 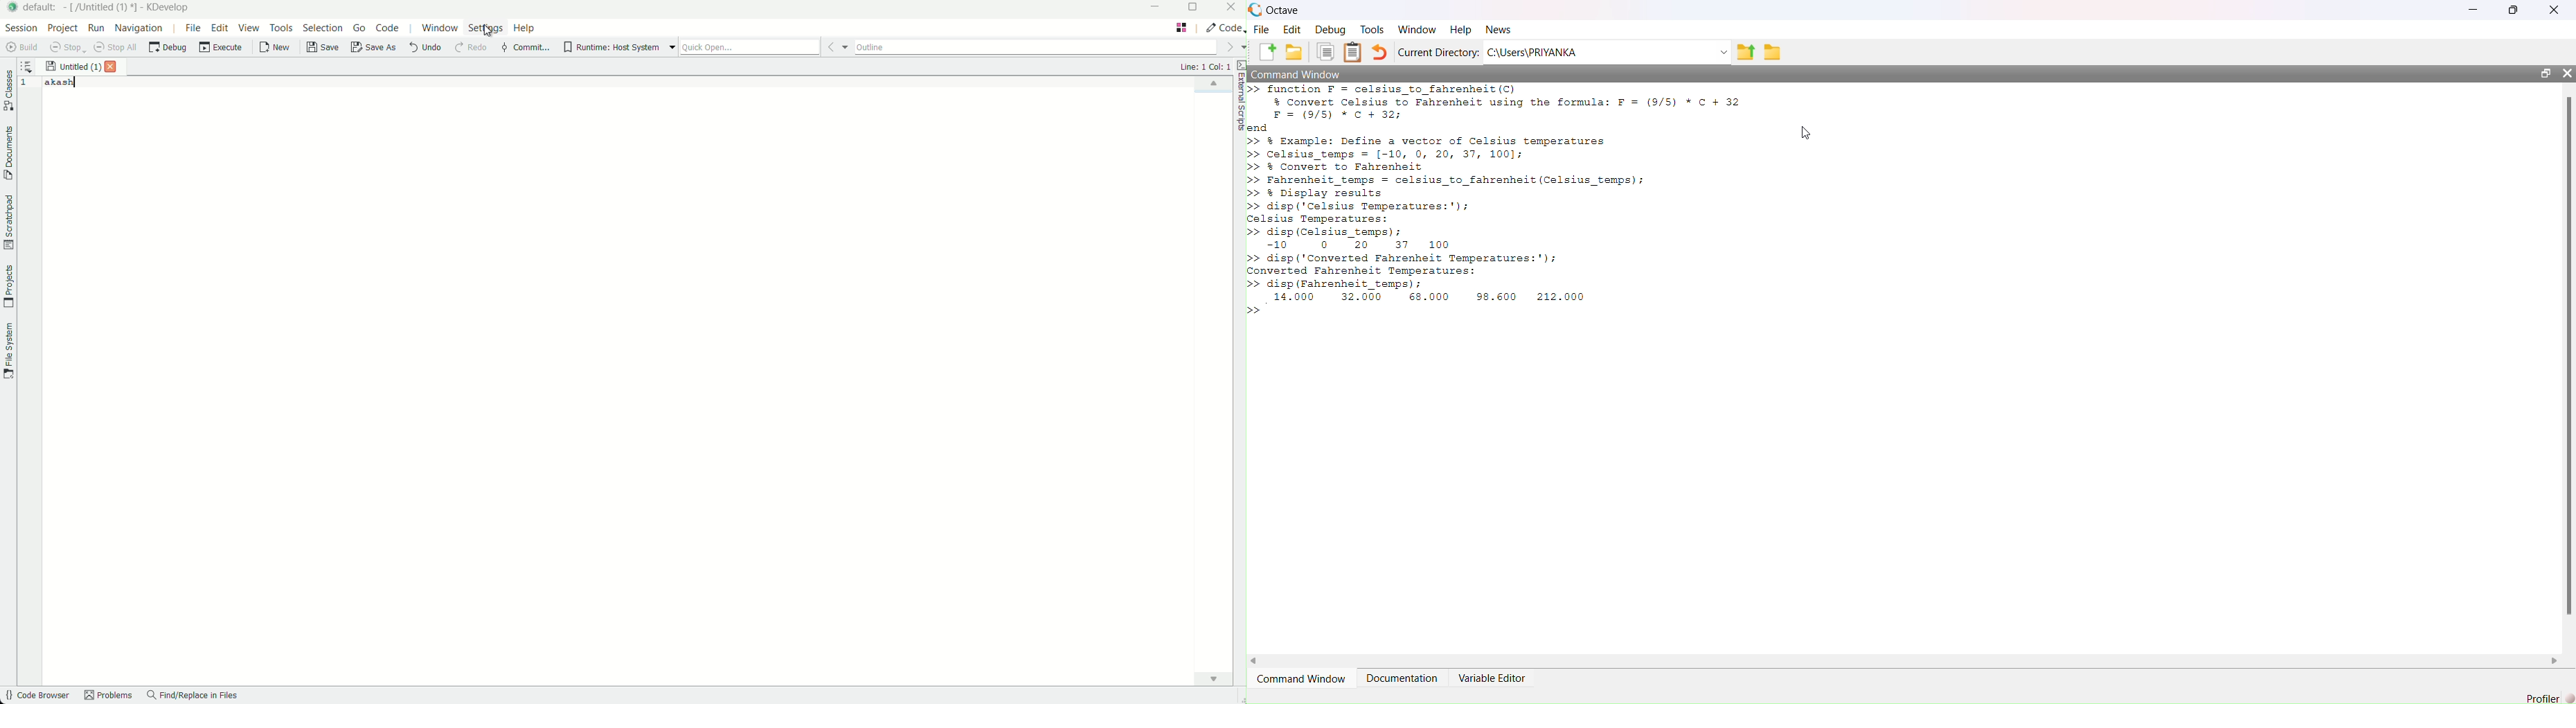 What do you see at coordinates (1232, 8) in the screenshot?
I see `close app` at bounding box center [1232, 8].